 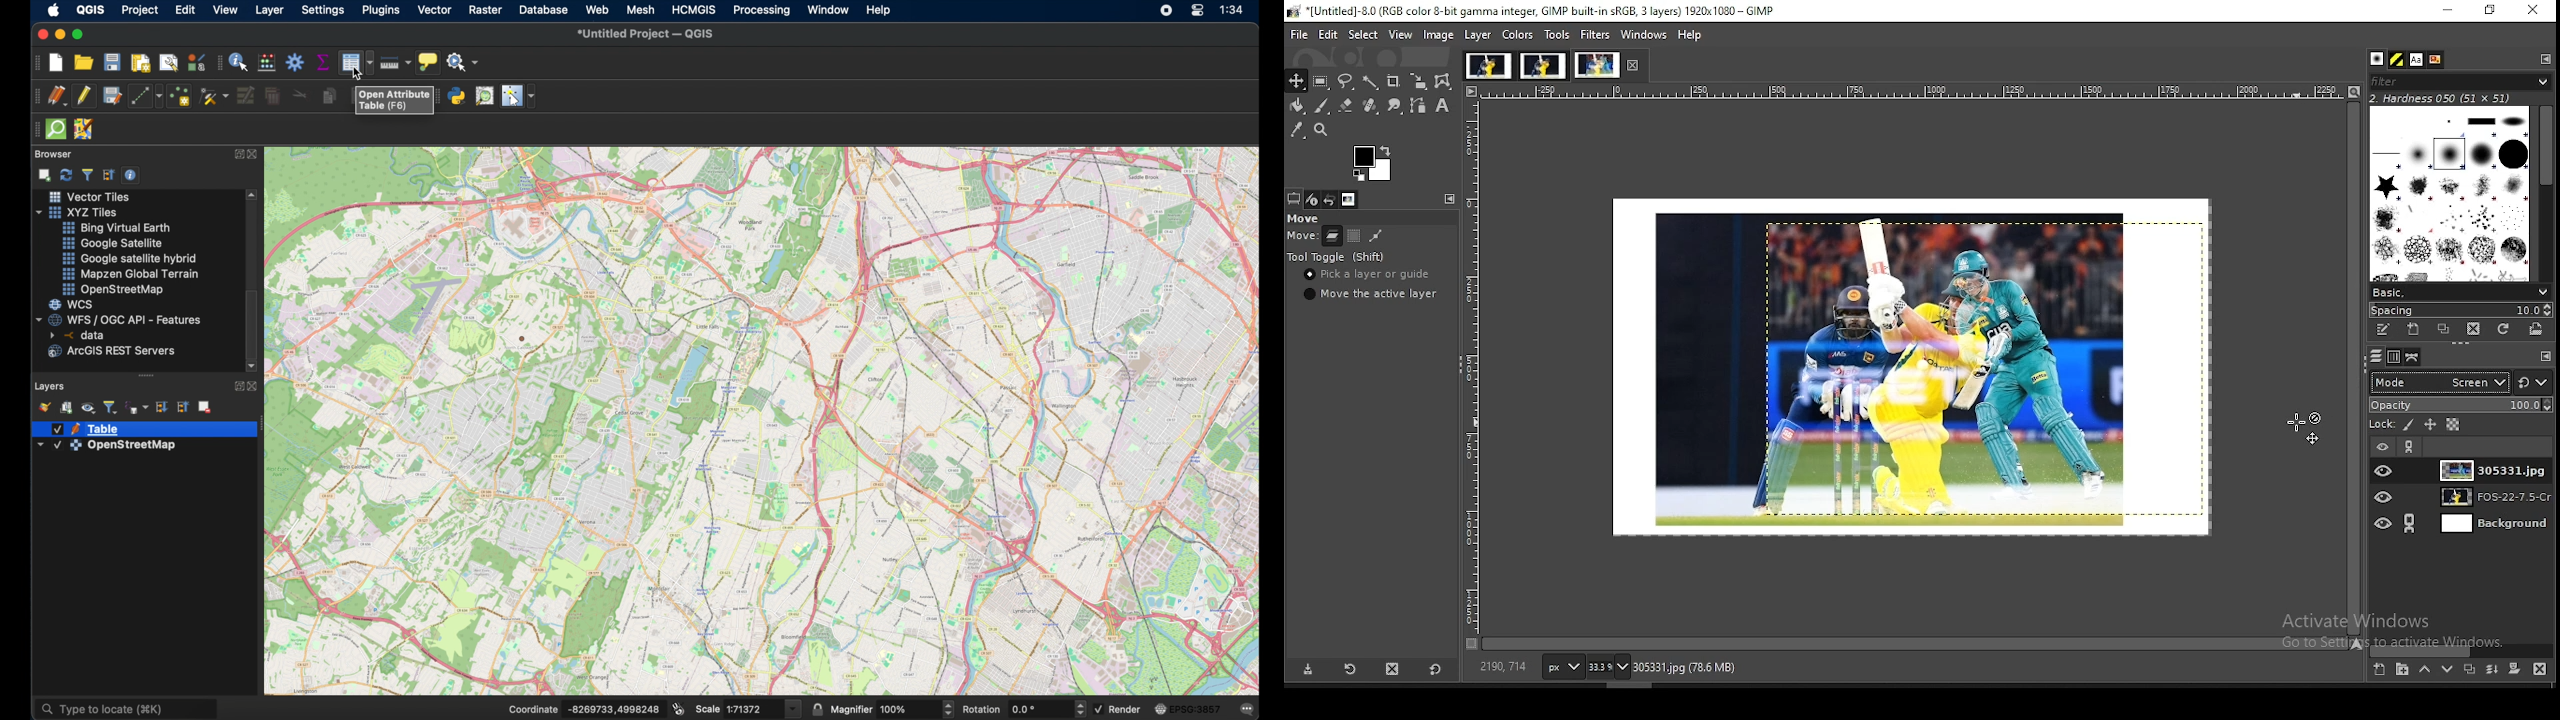 I want to click on expand, so click(x=235, y=387).